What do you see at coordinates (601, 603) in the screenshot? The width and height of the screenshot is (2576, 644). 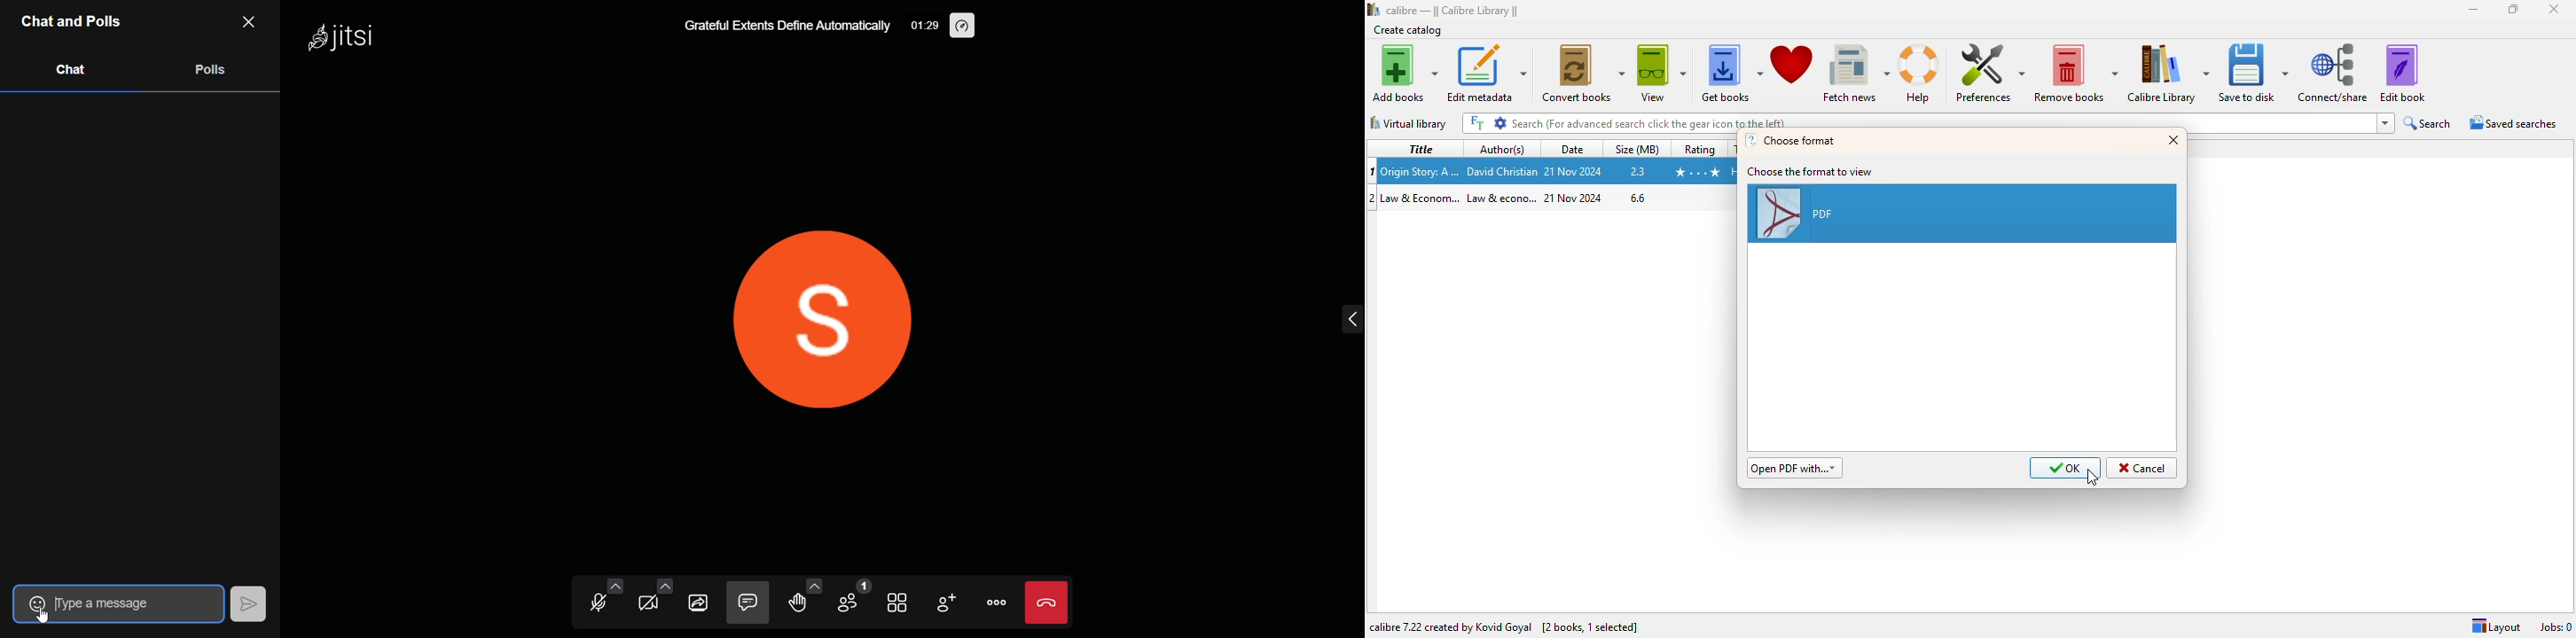 I see `microphone` at bounding box center [601, 603].